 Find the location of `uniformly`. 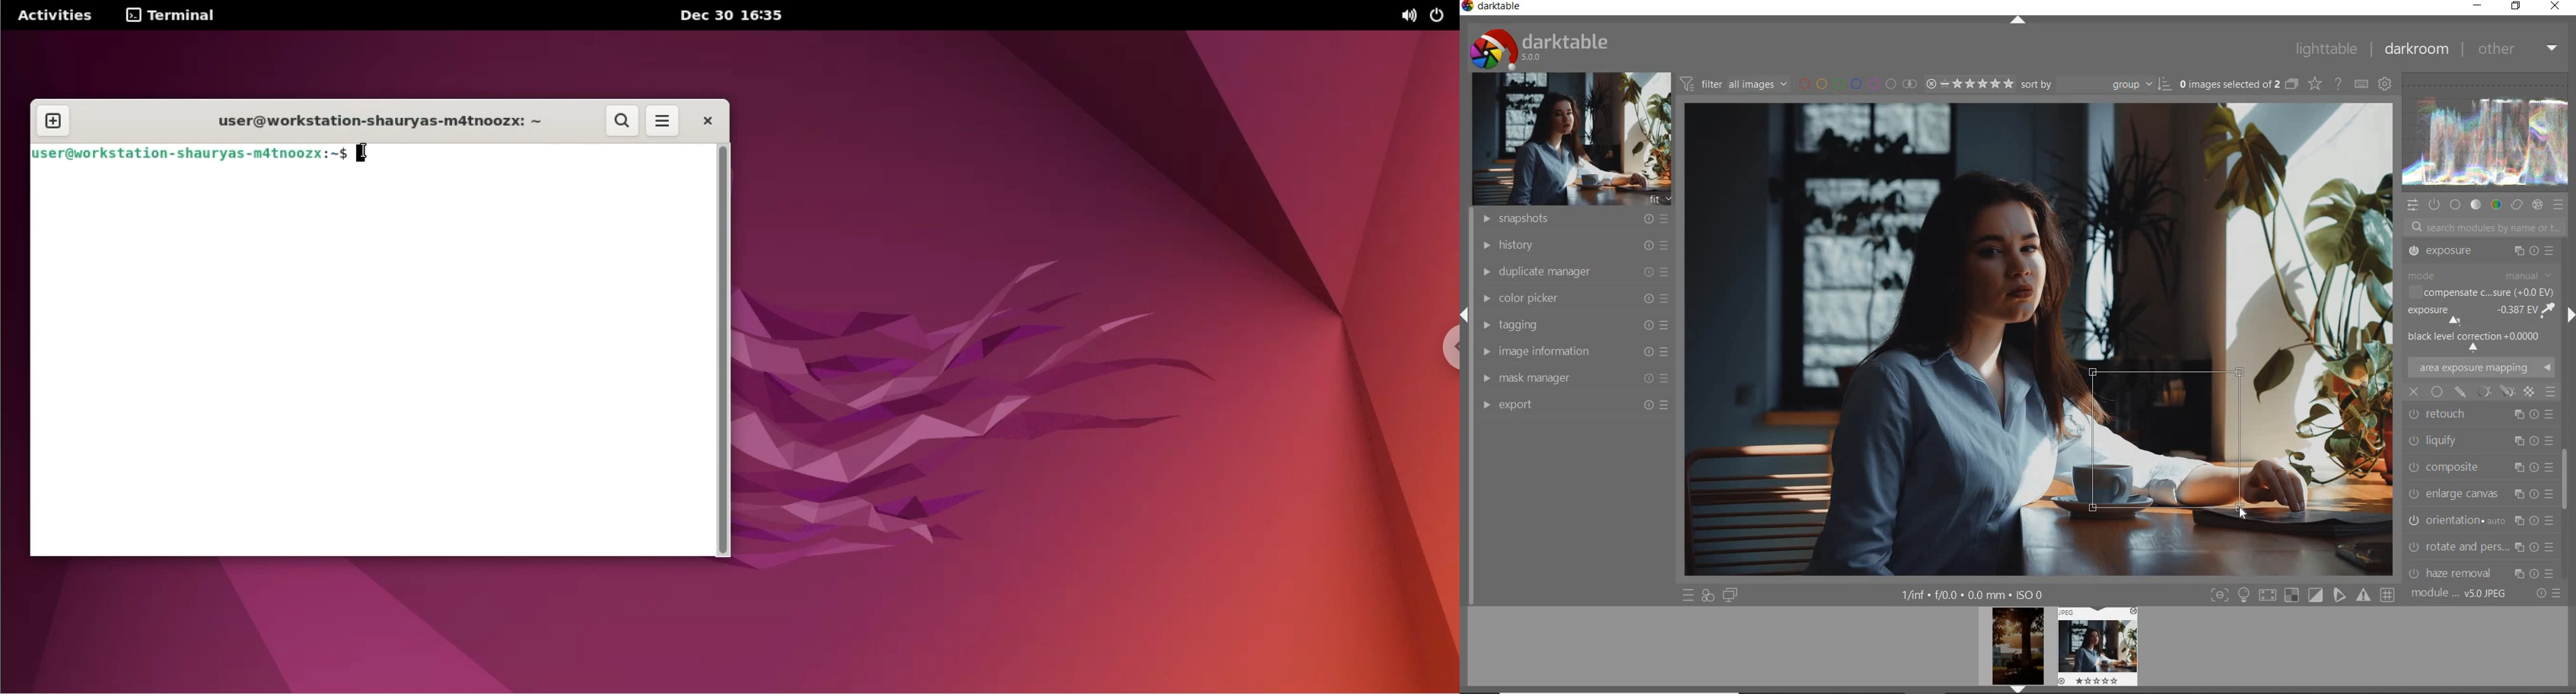

uniformly is located at coordinates (2437, 392).